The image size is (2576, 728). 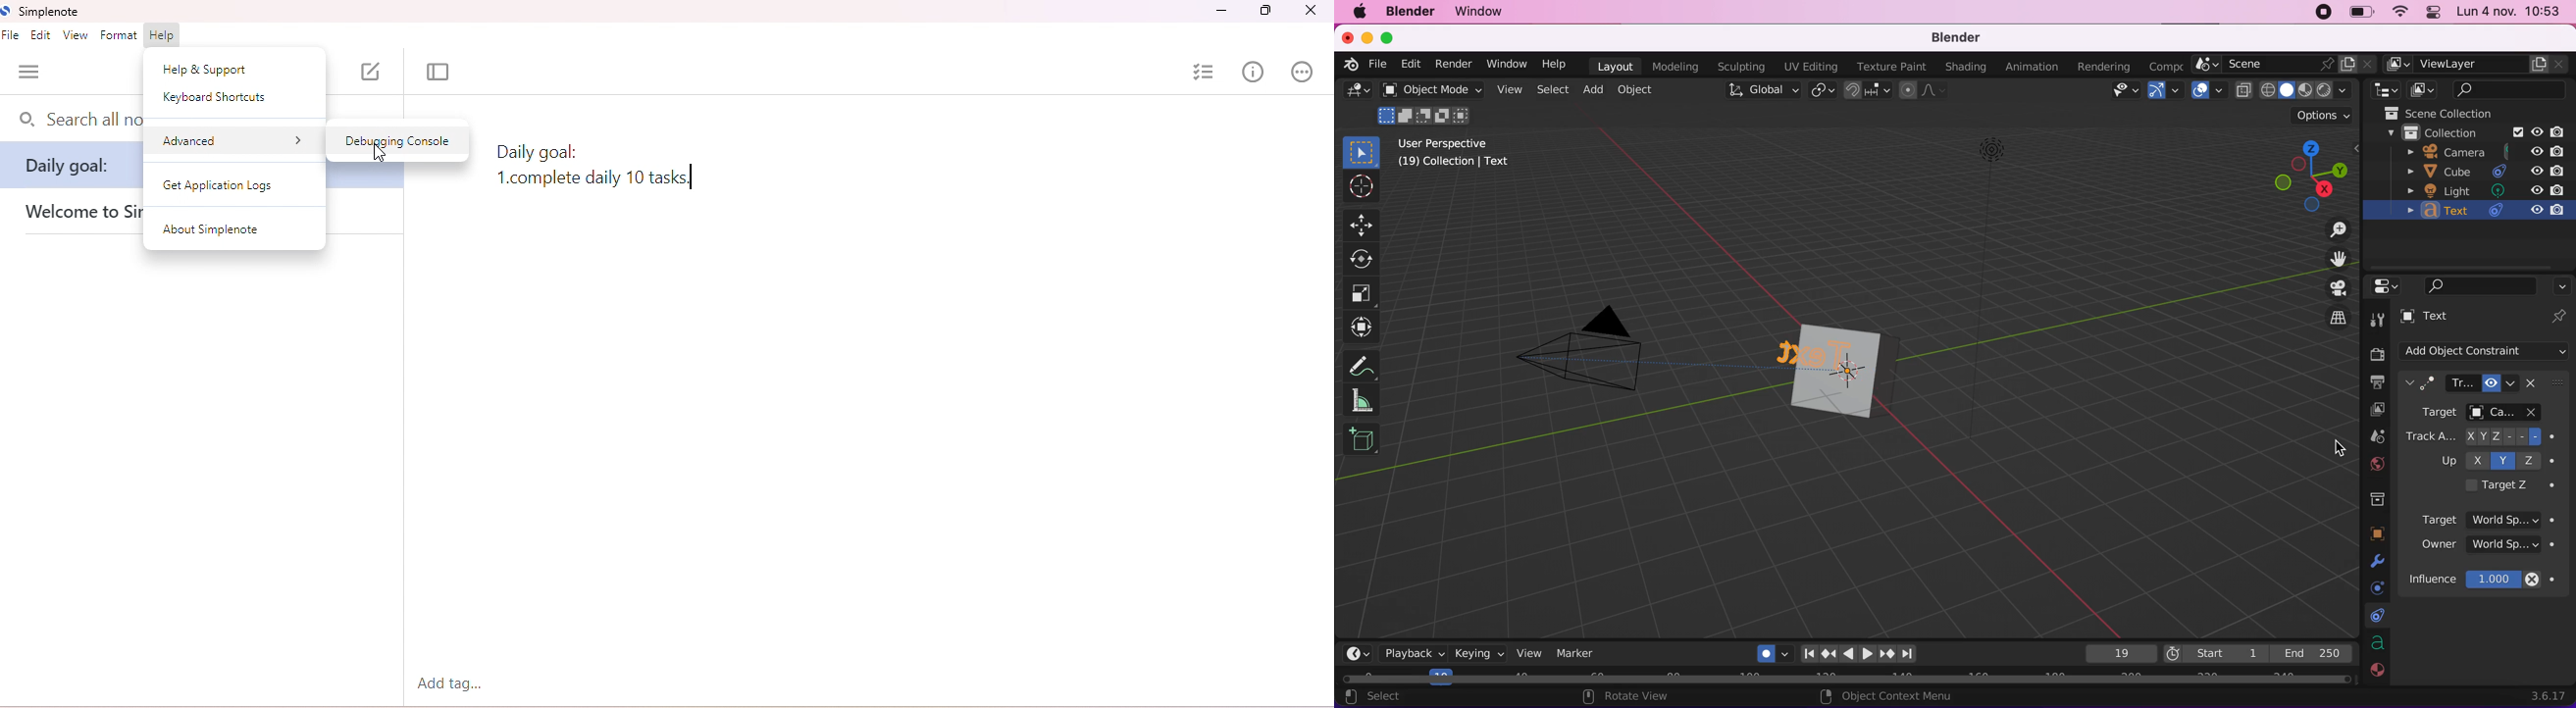 I want to click on render, so click(x=1455, y=64).